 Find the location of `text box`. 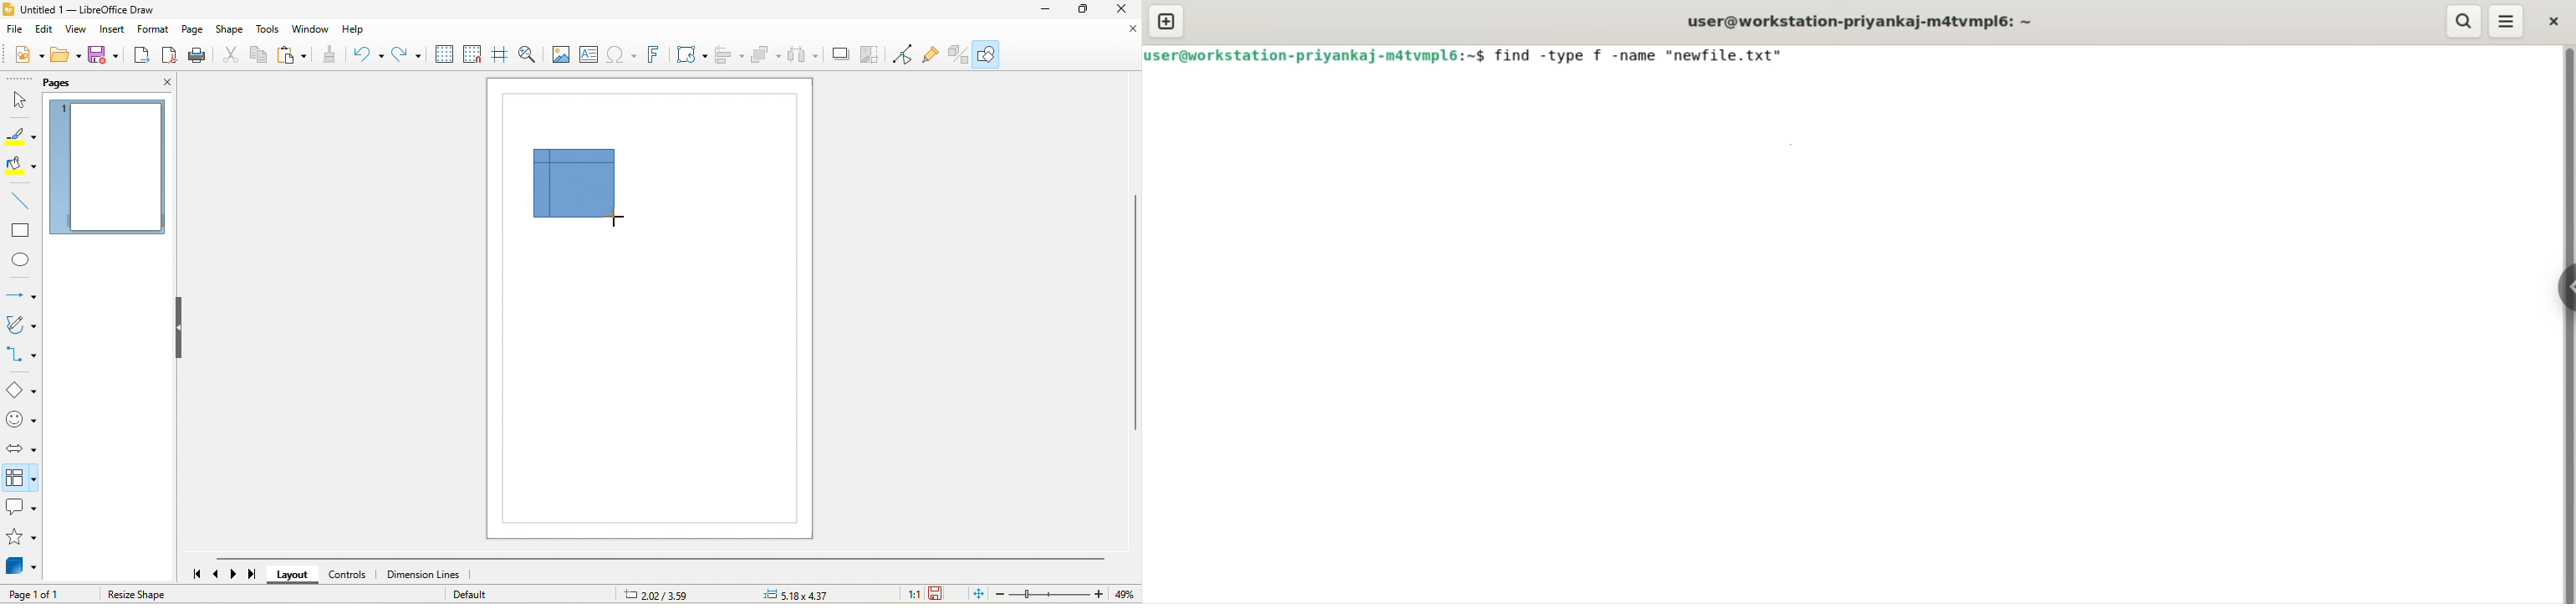

text box is located at coordinates (589, 54).